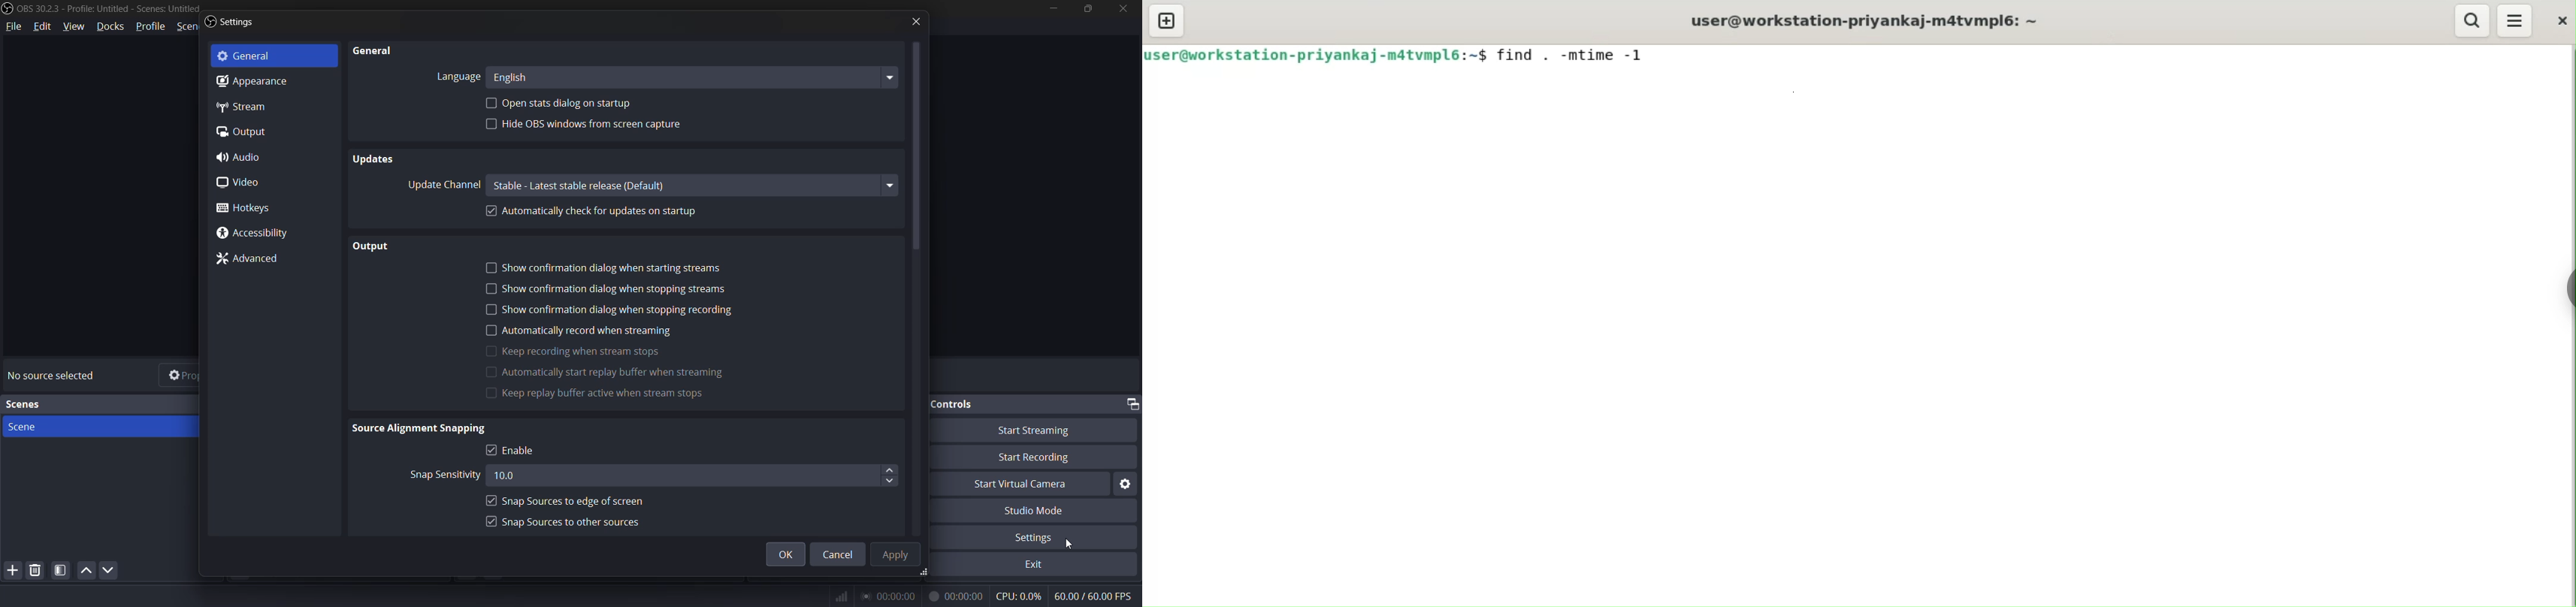  Describe the element at coordinates (836, 555) in the screenshot. I see `cancel` at that location.